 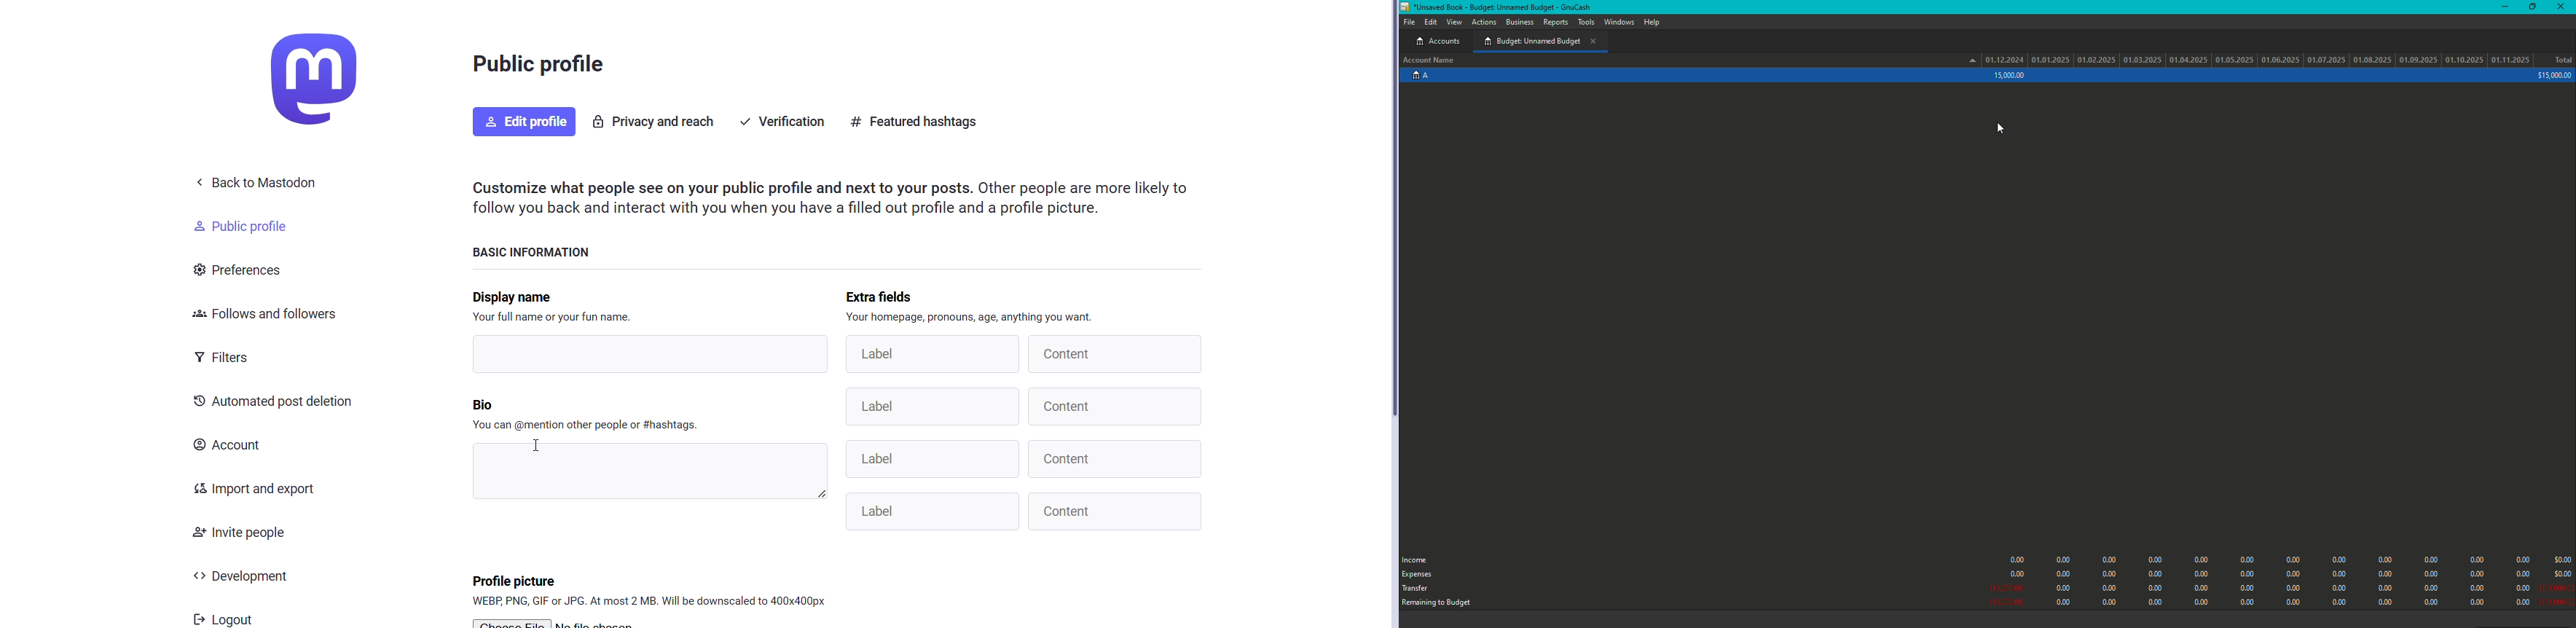 I want to click on Actions, so click(x=1485, y=23).